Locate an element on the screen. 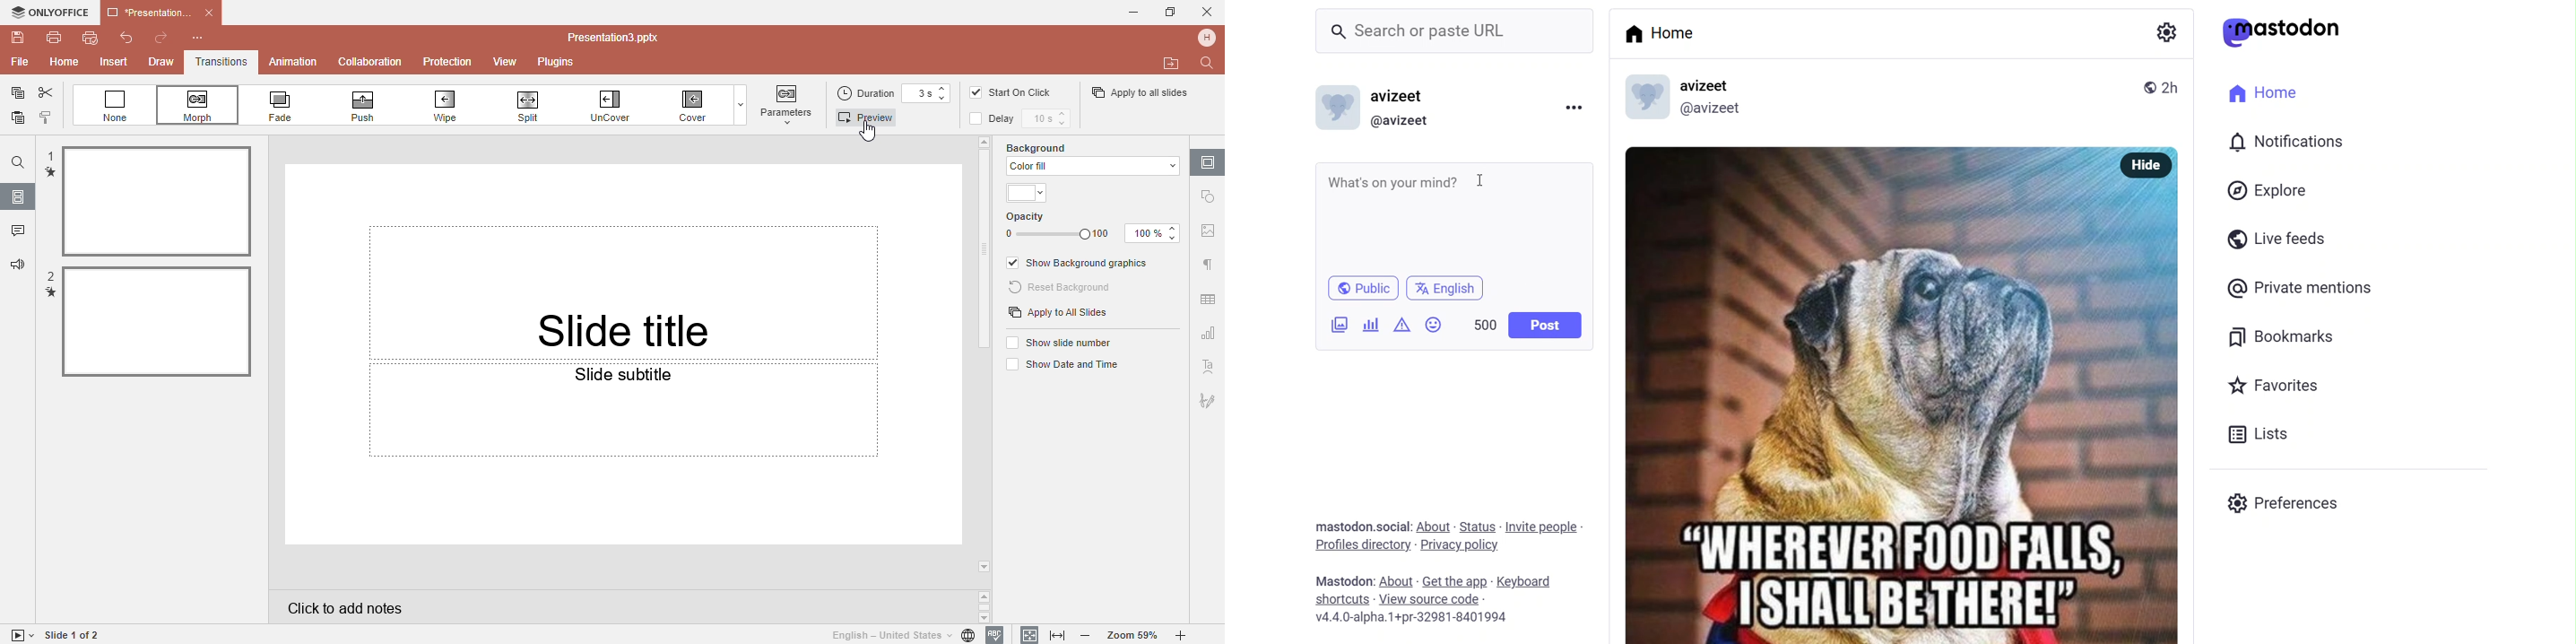 The image size is (2576, 644). Draw is located at coordinates (160, 63).